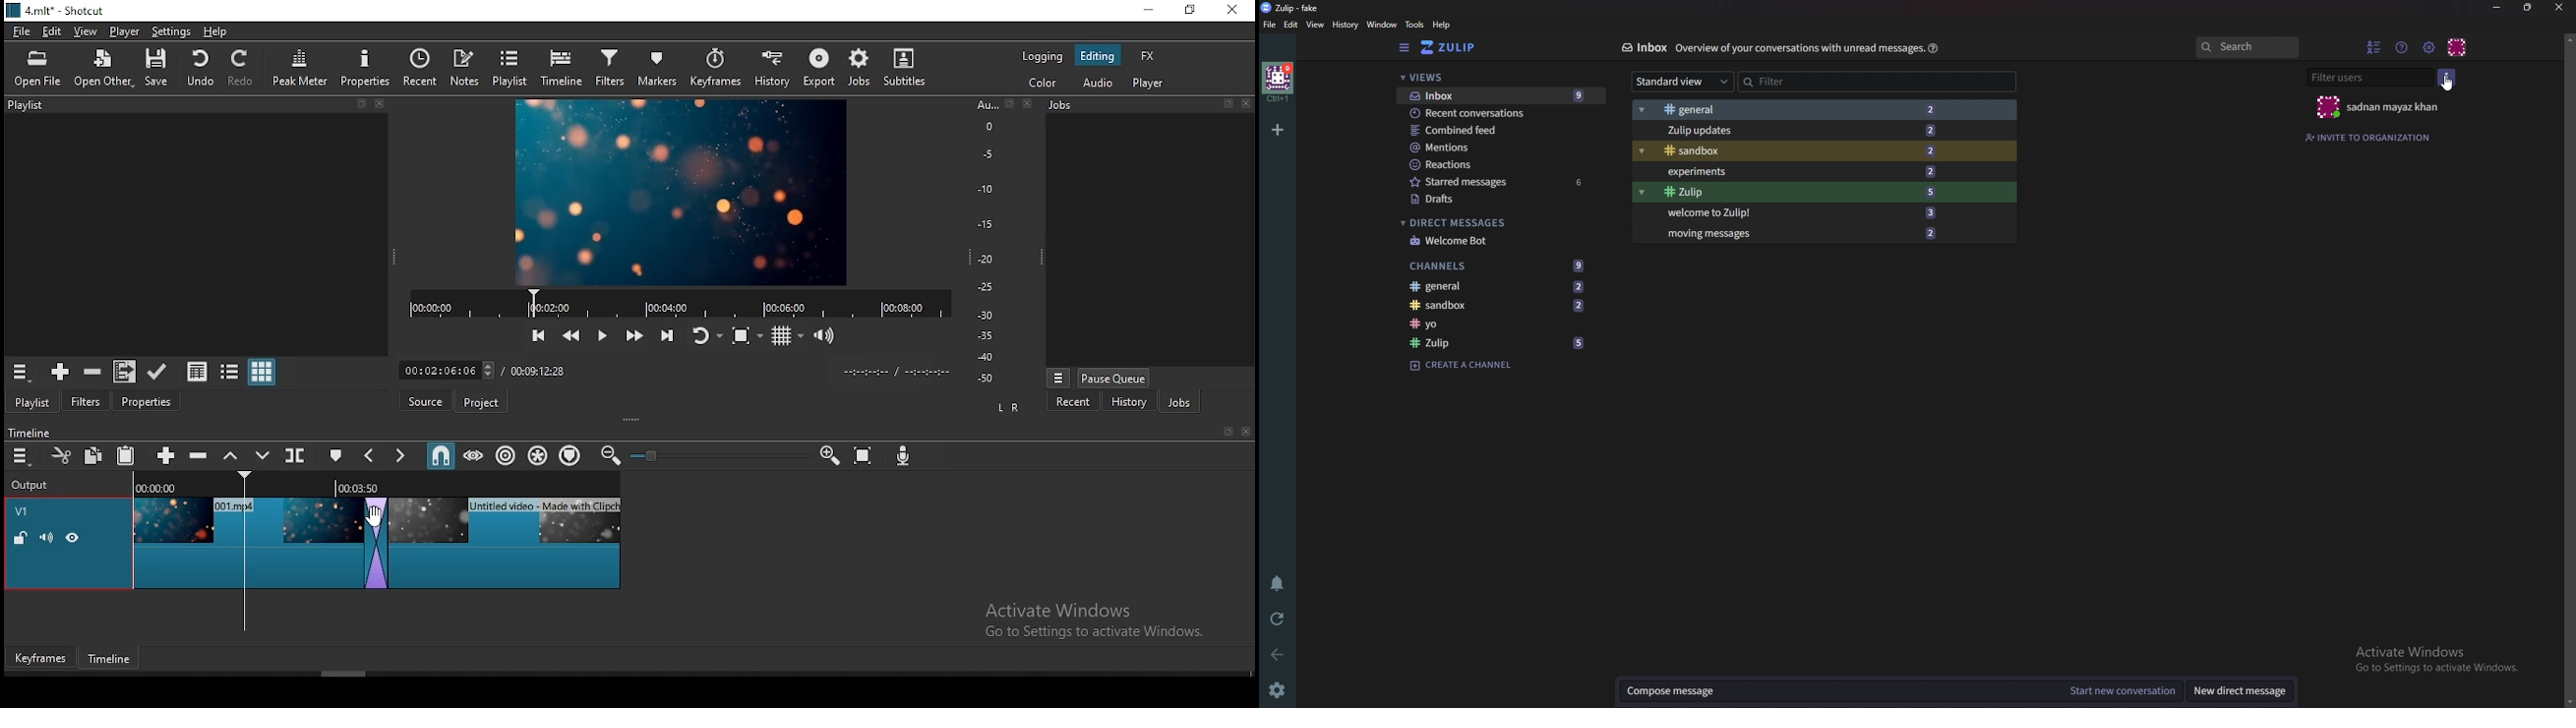 The image size is (2576, 728). I want to click on User, so click(2382, 108).